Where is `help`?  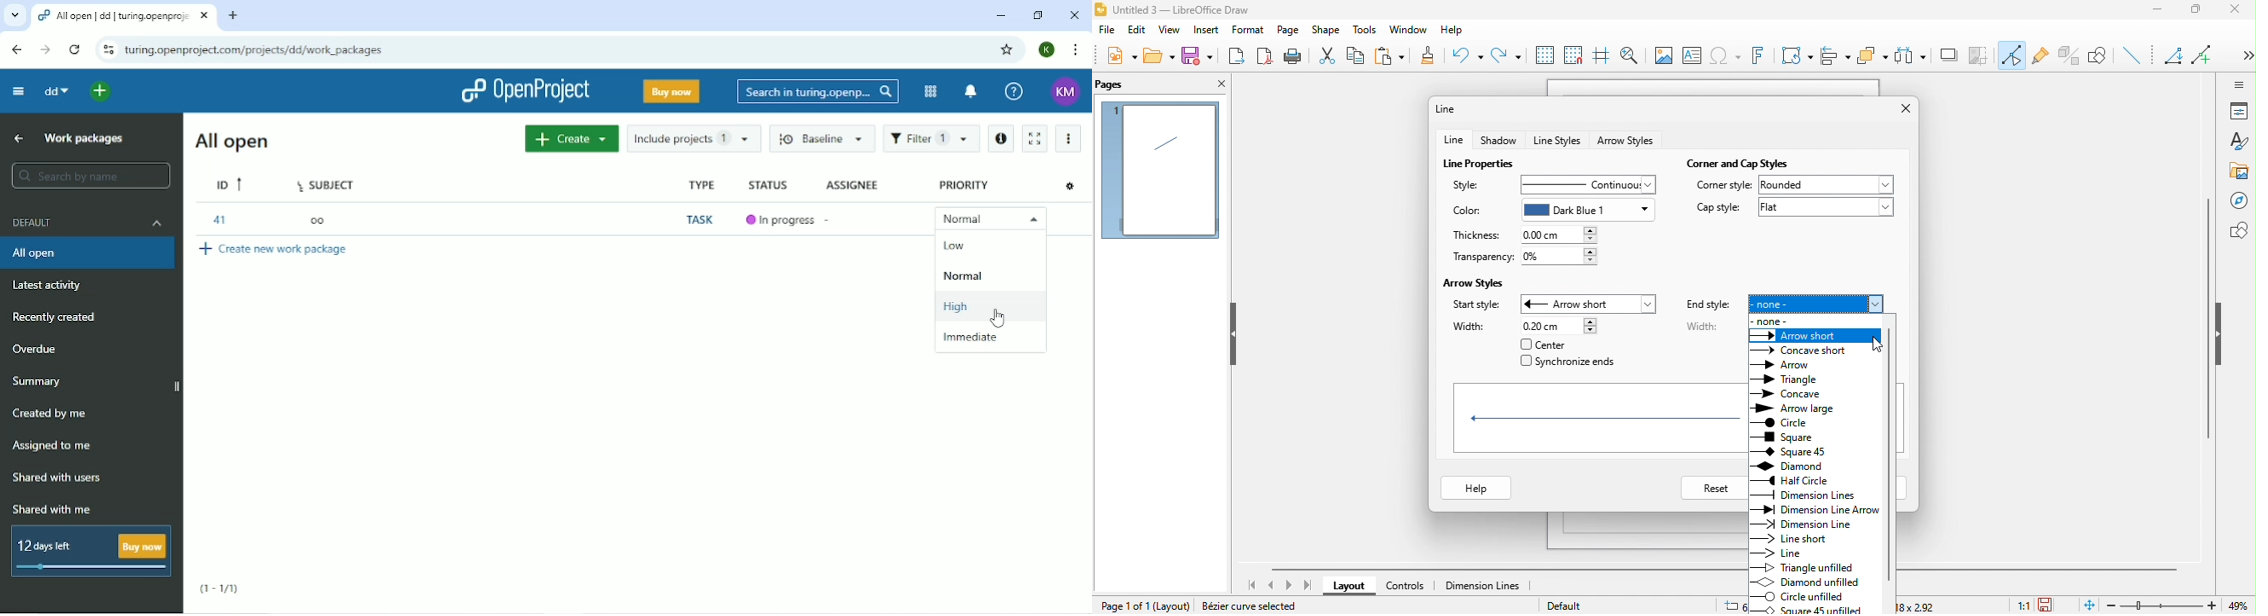 help is located at coordinates (1451, 32).